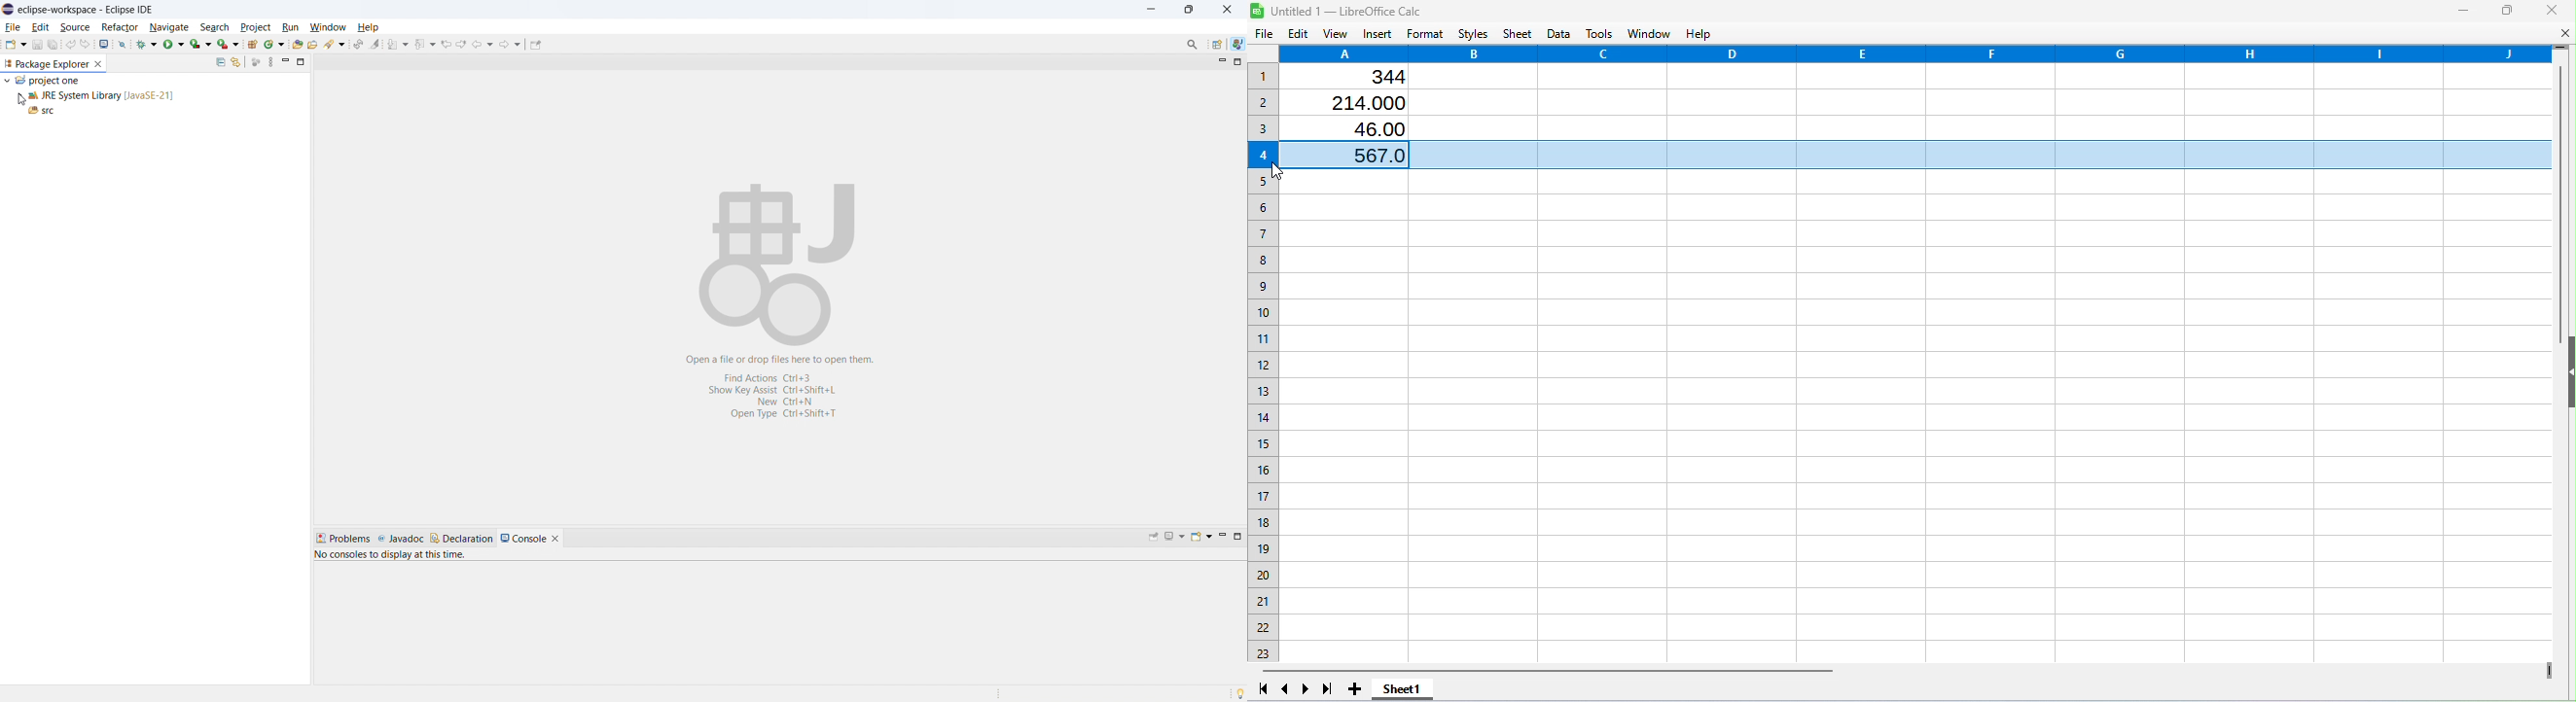 The height and width of the screenshot is (728, 2576). Describe the element at coordinates (2461, 12) in the screenshot. I see `Minimize` at that location.